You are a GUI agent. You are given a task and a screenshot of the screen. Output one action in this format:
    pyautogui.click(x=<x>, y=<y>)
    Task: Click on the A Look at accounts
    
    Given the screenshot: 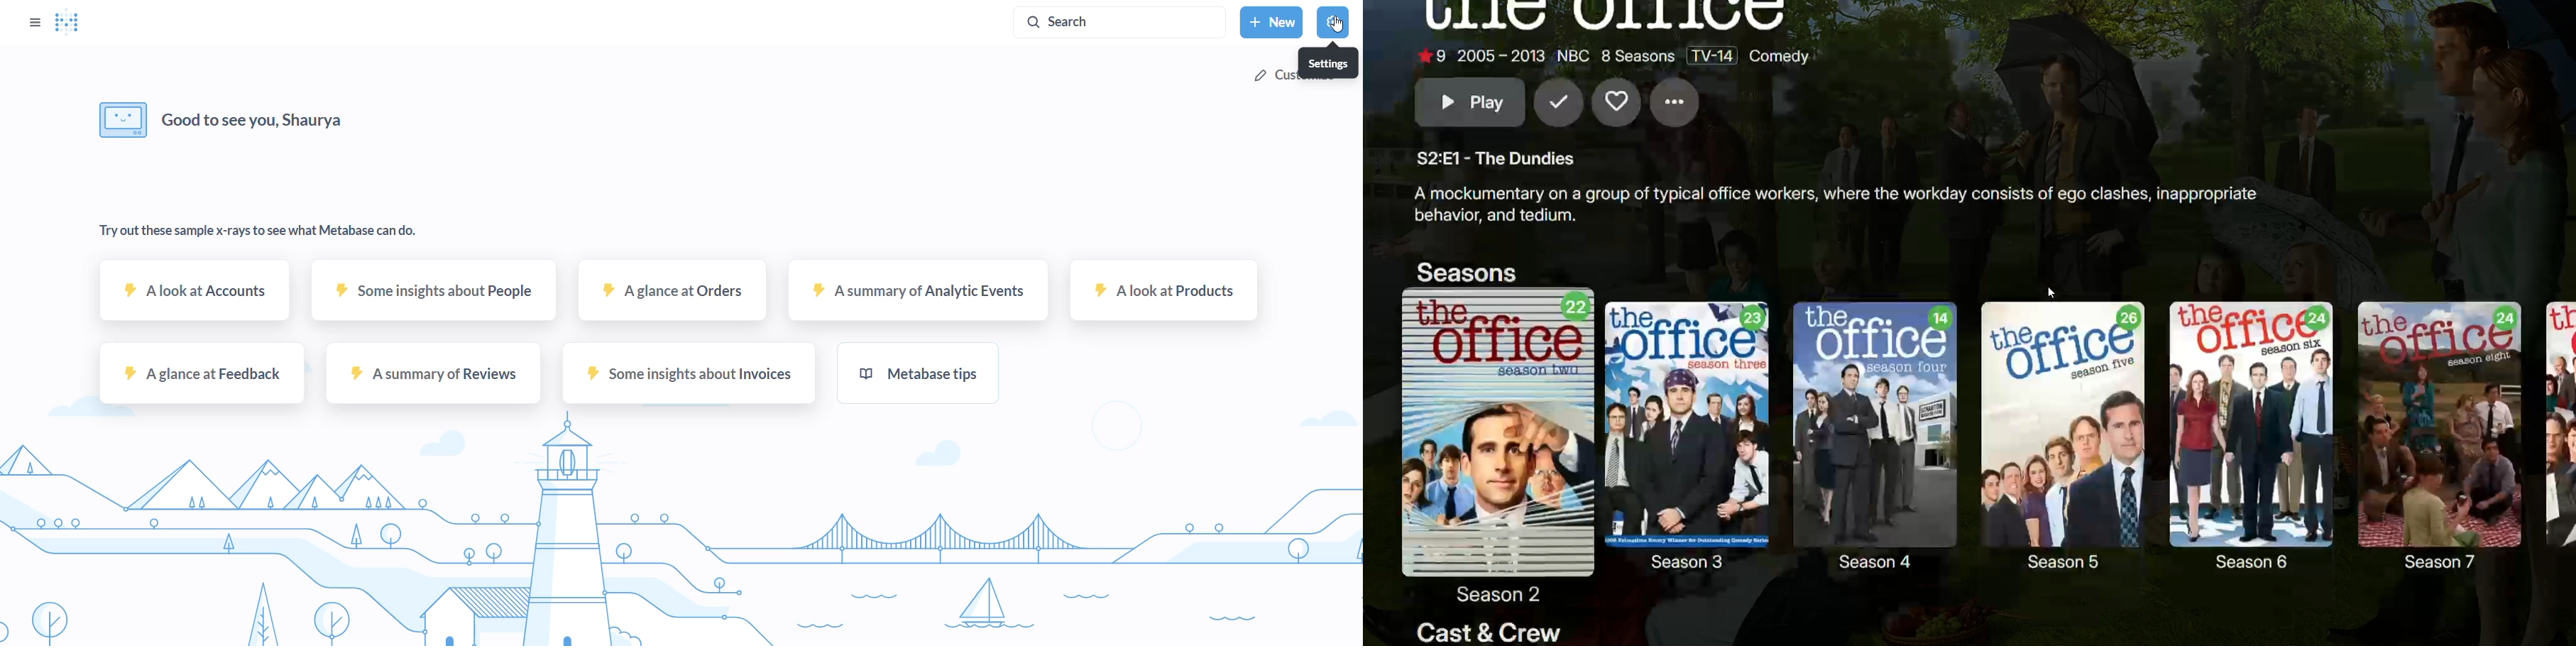 What is the action you would take?
    pyautogui.click(x=194, y=296)
    